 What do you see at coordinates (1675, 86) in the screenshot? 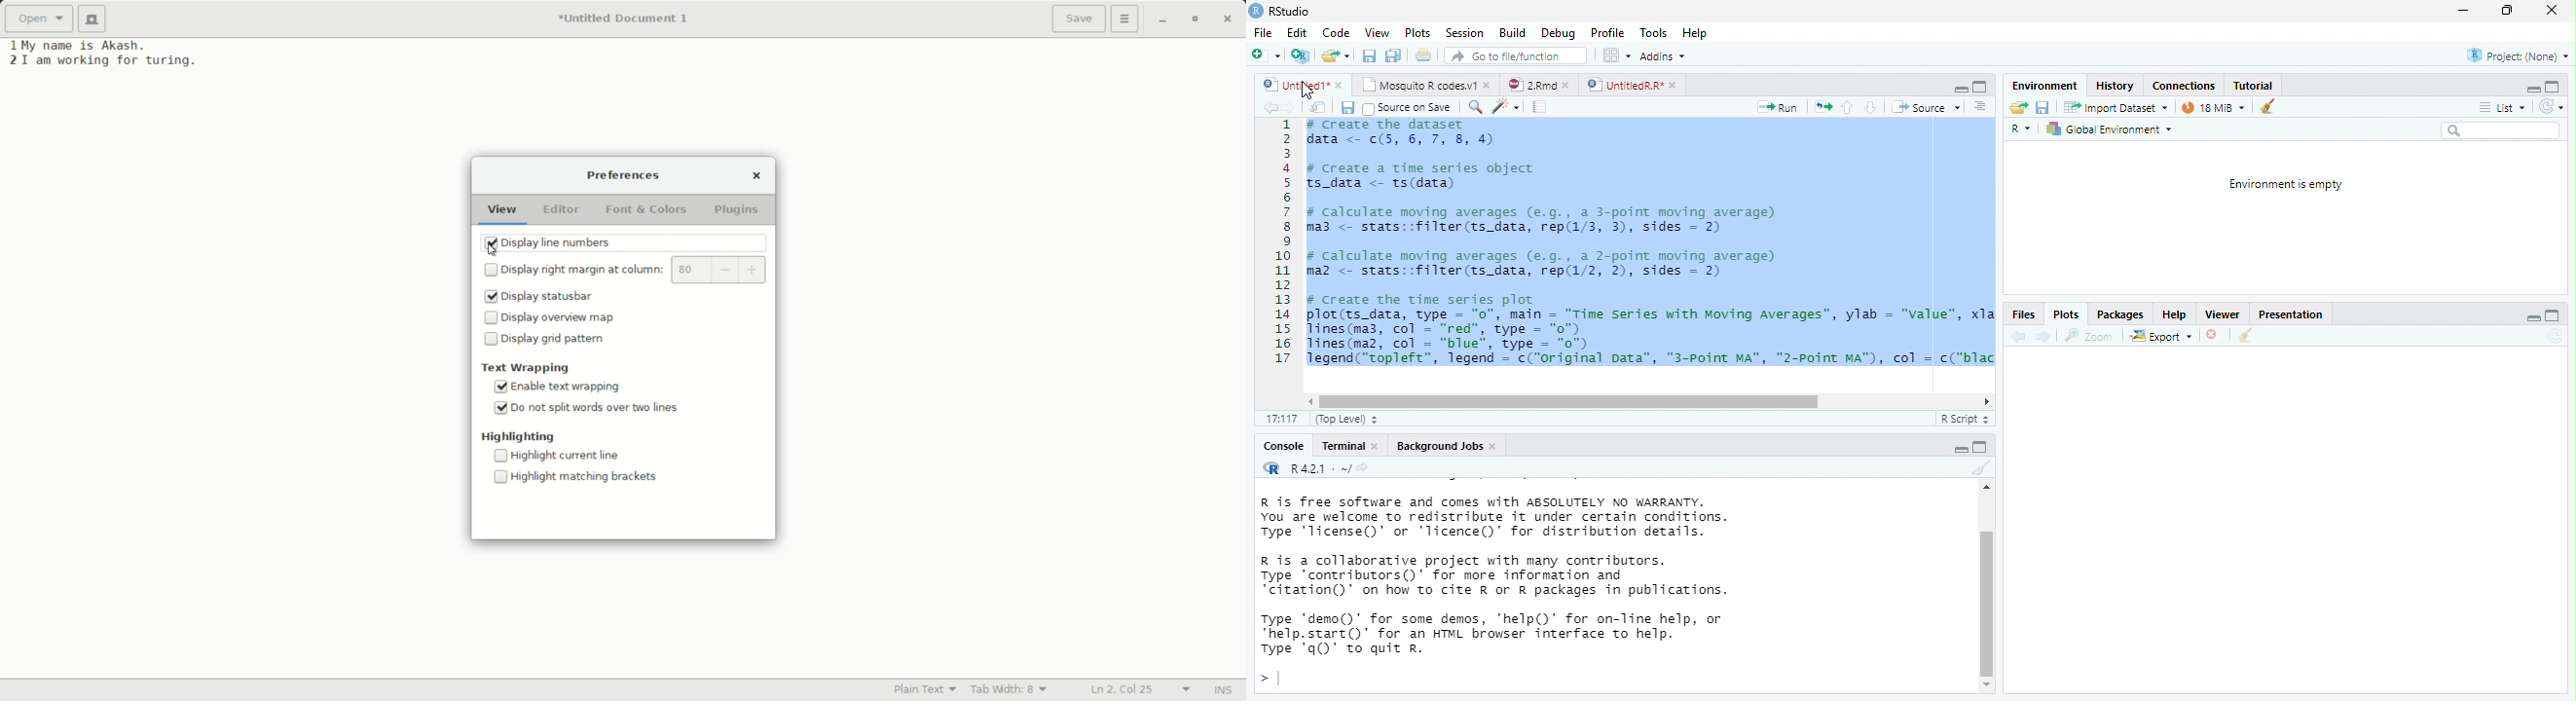
I see `close` at bounding box center [1675, 86].